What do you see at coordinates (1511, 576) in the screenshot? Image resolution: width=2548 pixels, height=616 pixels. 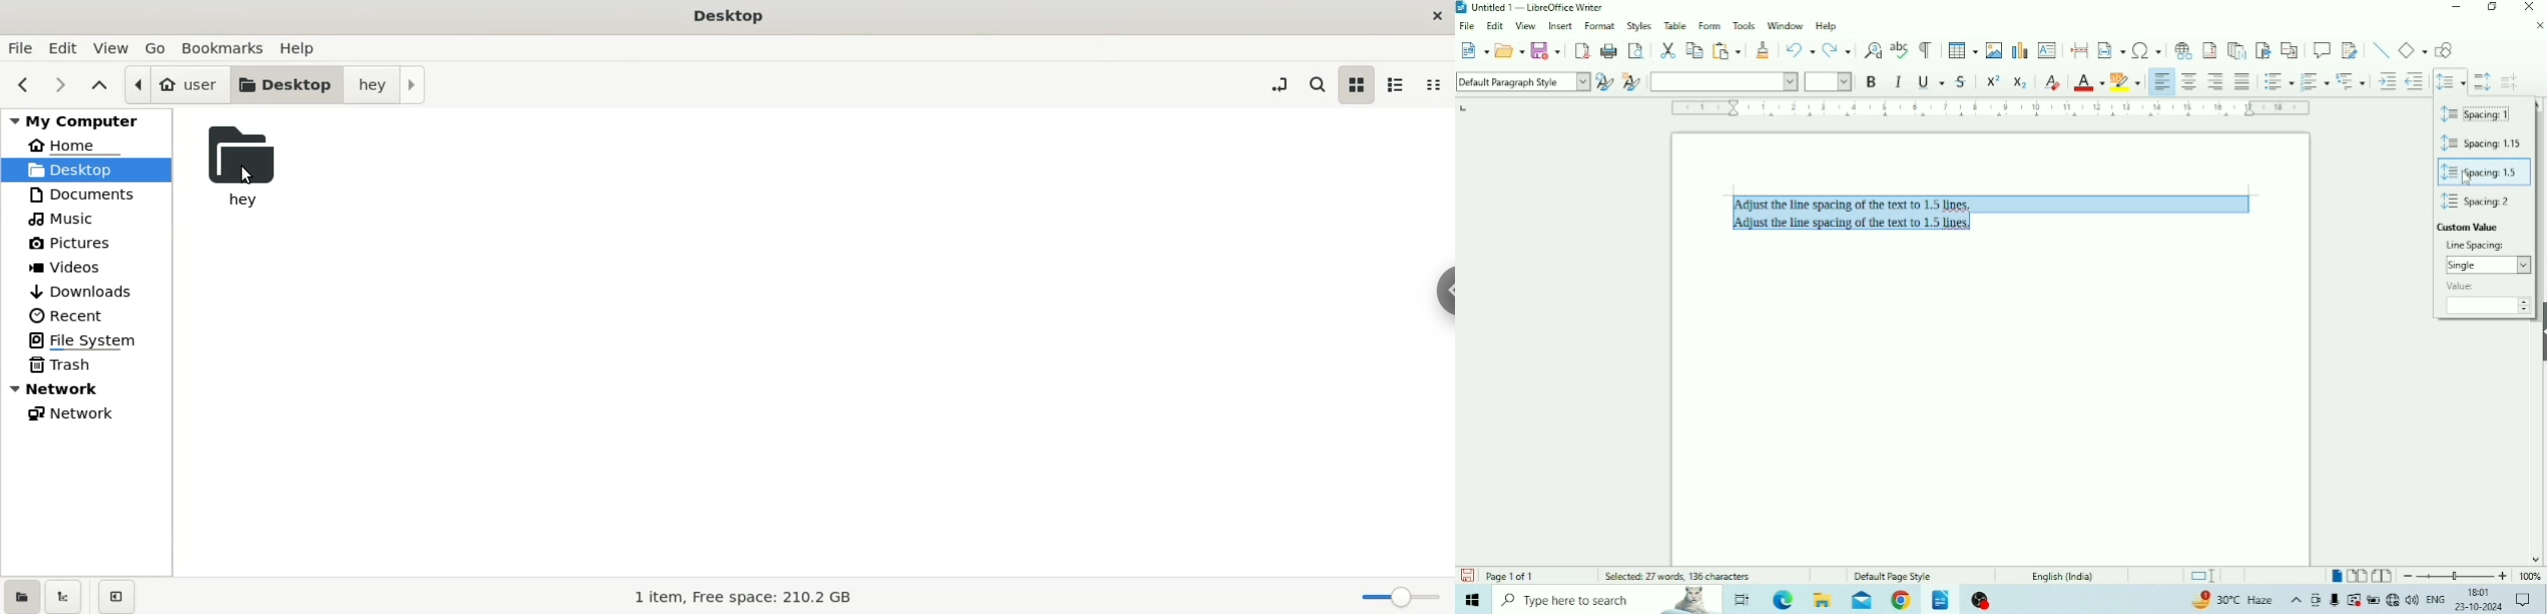 I see `Page number` at bounding box center [1511, 576].